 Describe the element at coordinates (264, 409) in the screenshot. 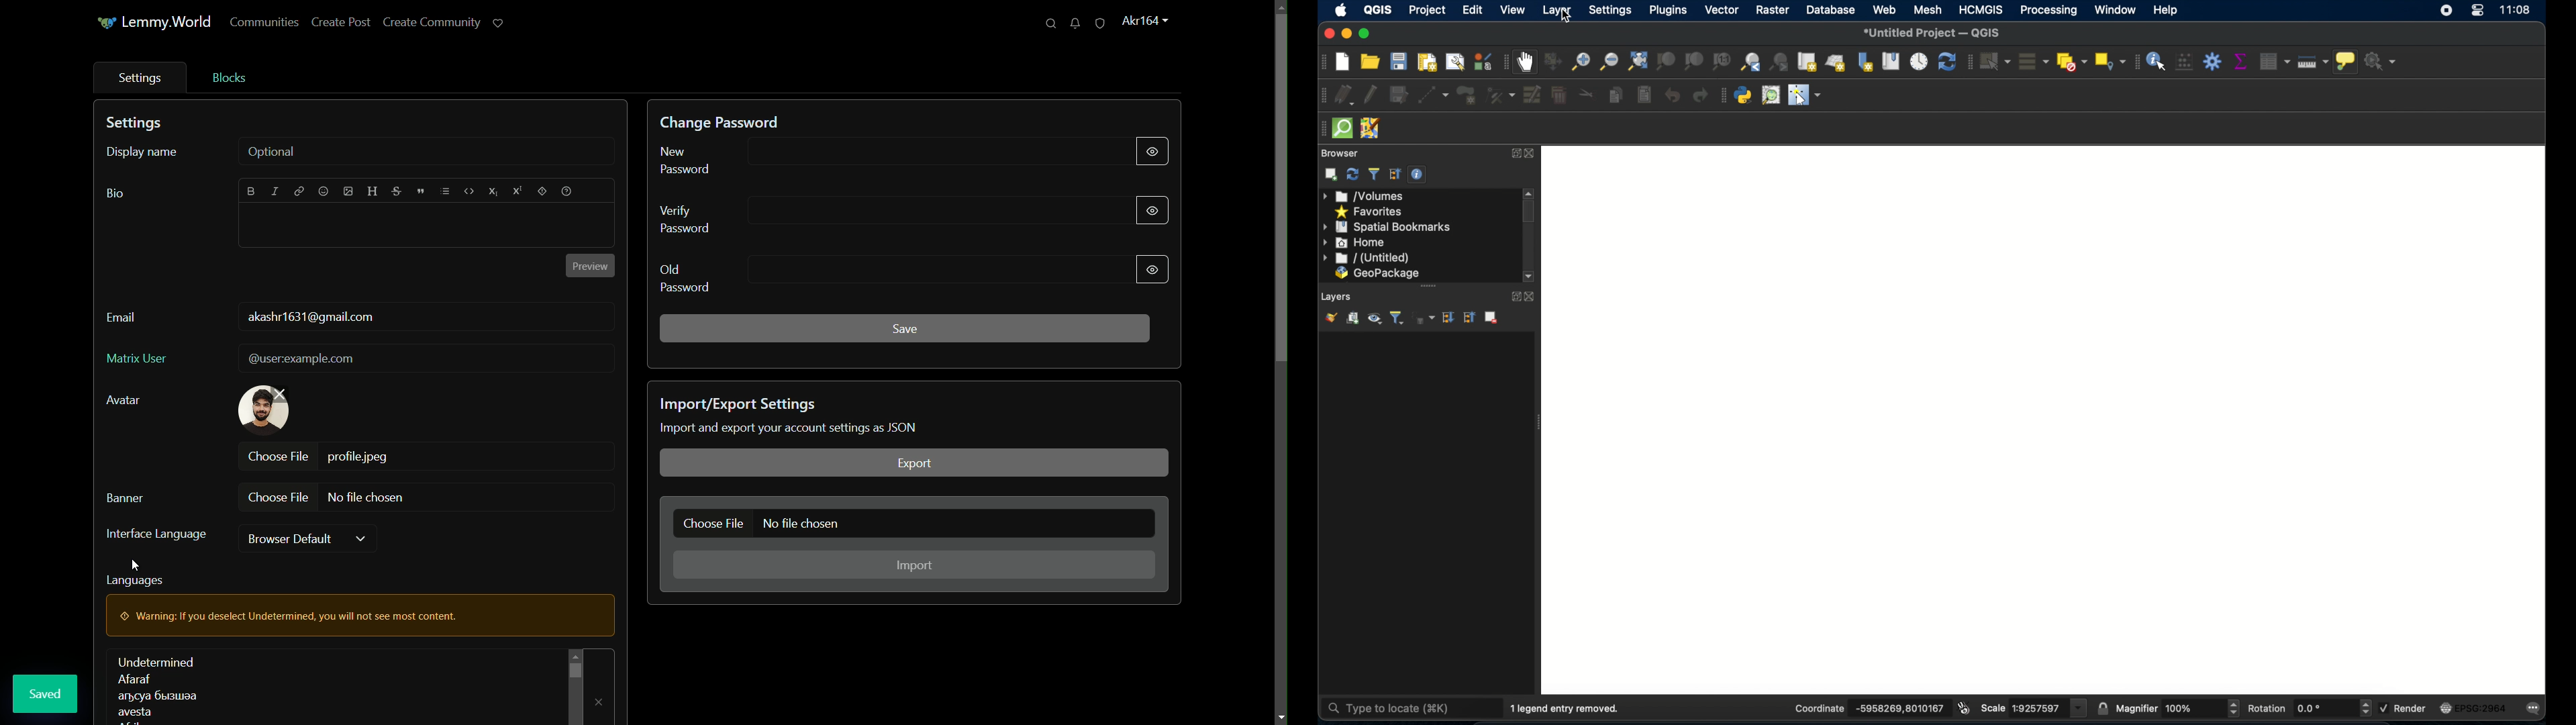

I see `profile pic` at that location.